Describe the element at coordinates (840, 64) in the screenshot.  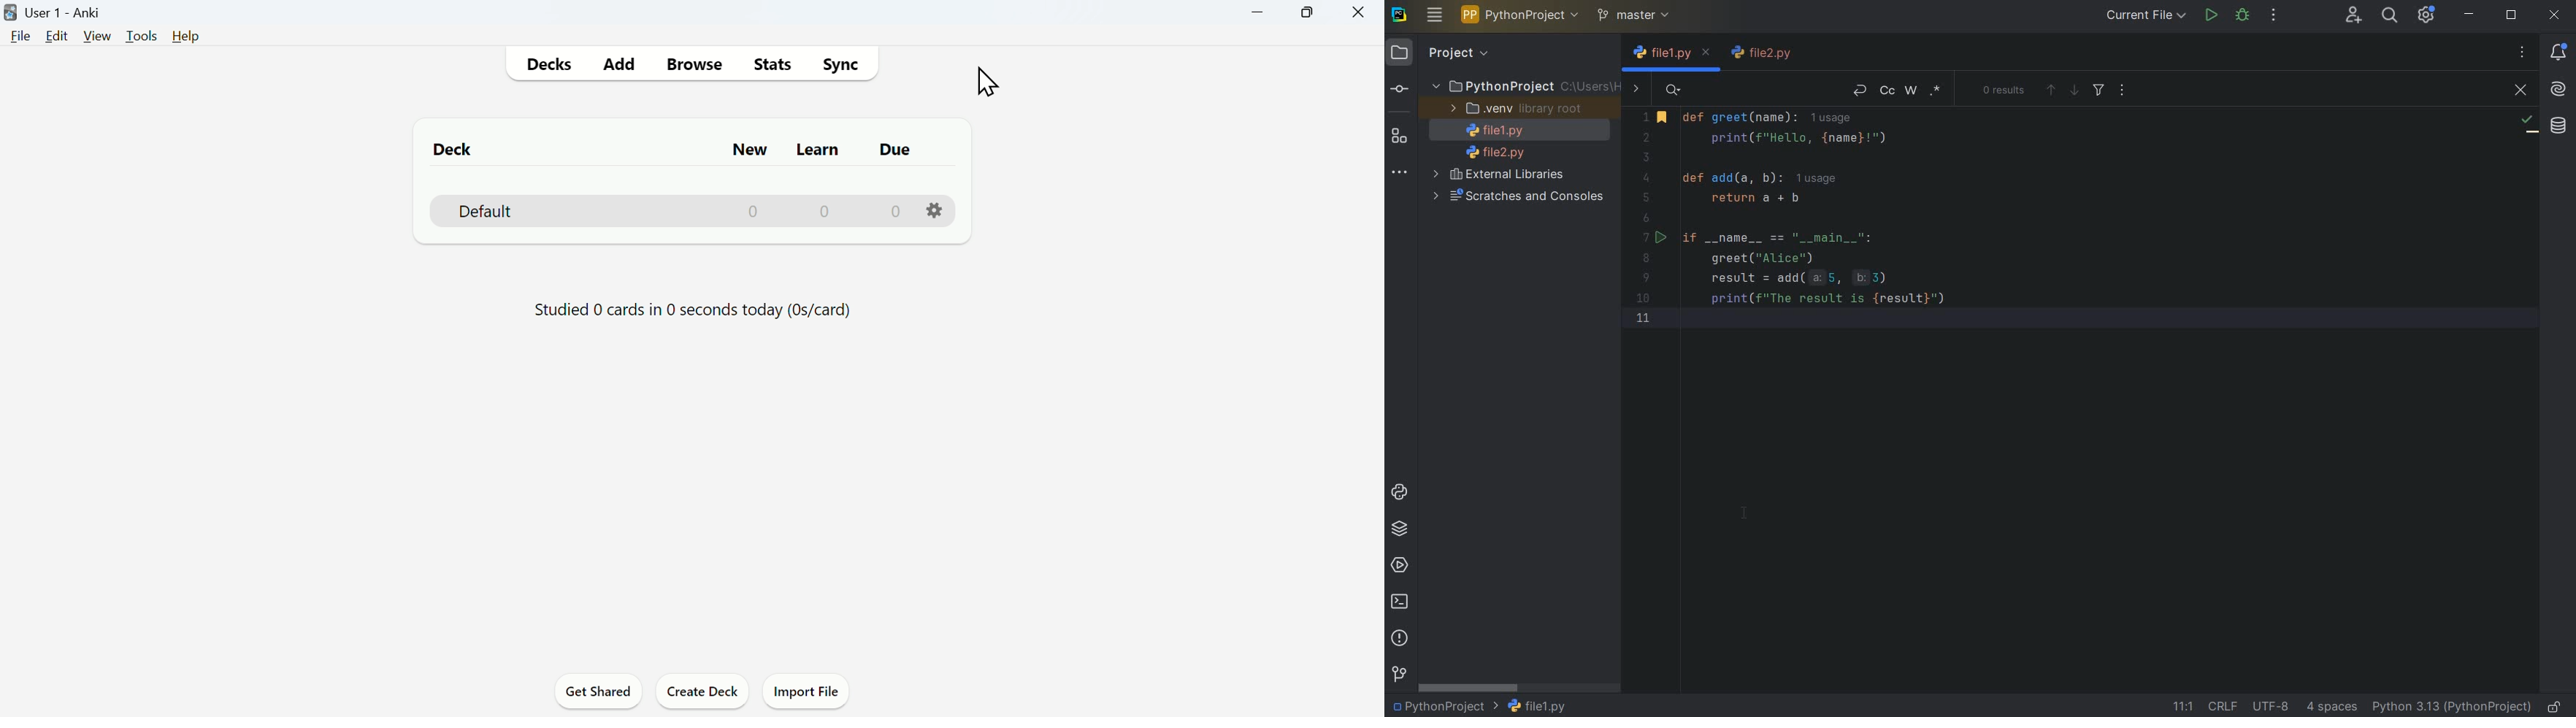
I see `Sync` at that location.